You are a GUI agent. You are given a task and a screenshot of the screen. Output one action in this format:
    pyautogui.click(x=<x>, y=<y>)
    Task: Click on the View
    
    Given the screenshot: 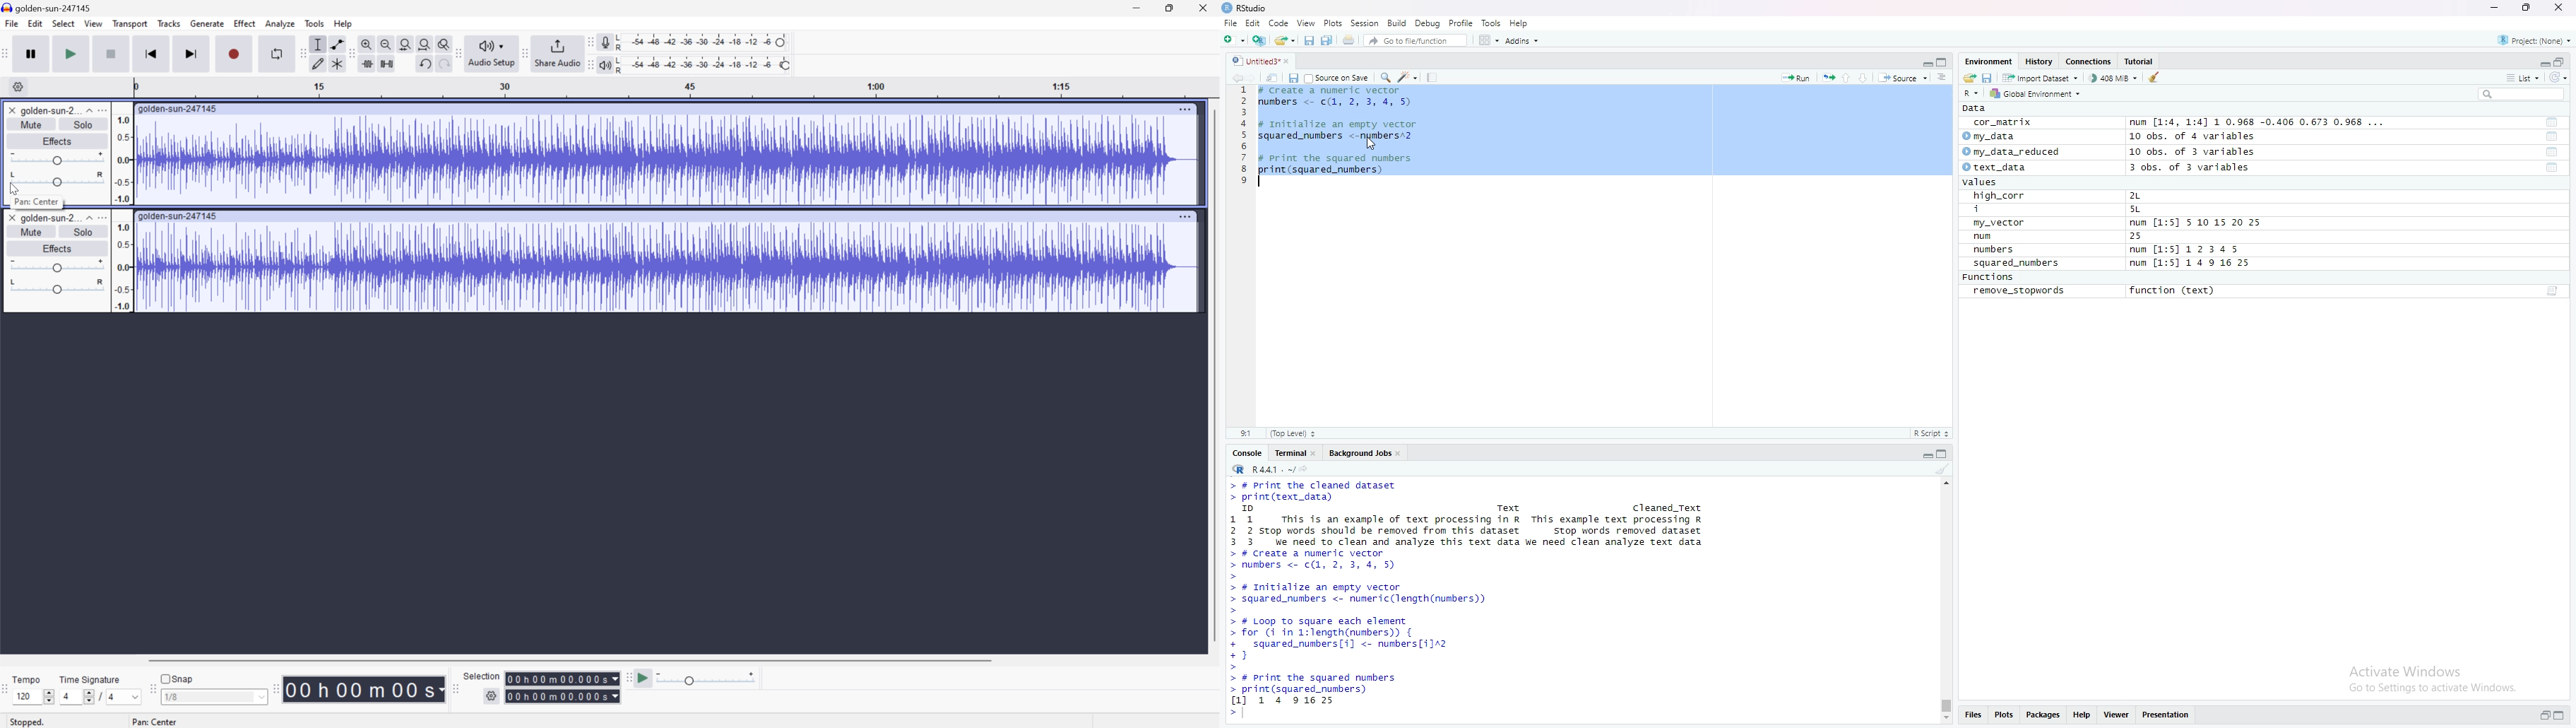 What is the action you would take?
    pyautogui.click(x=1306, y=23)
    